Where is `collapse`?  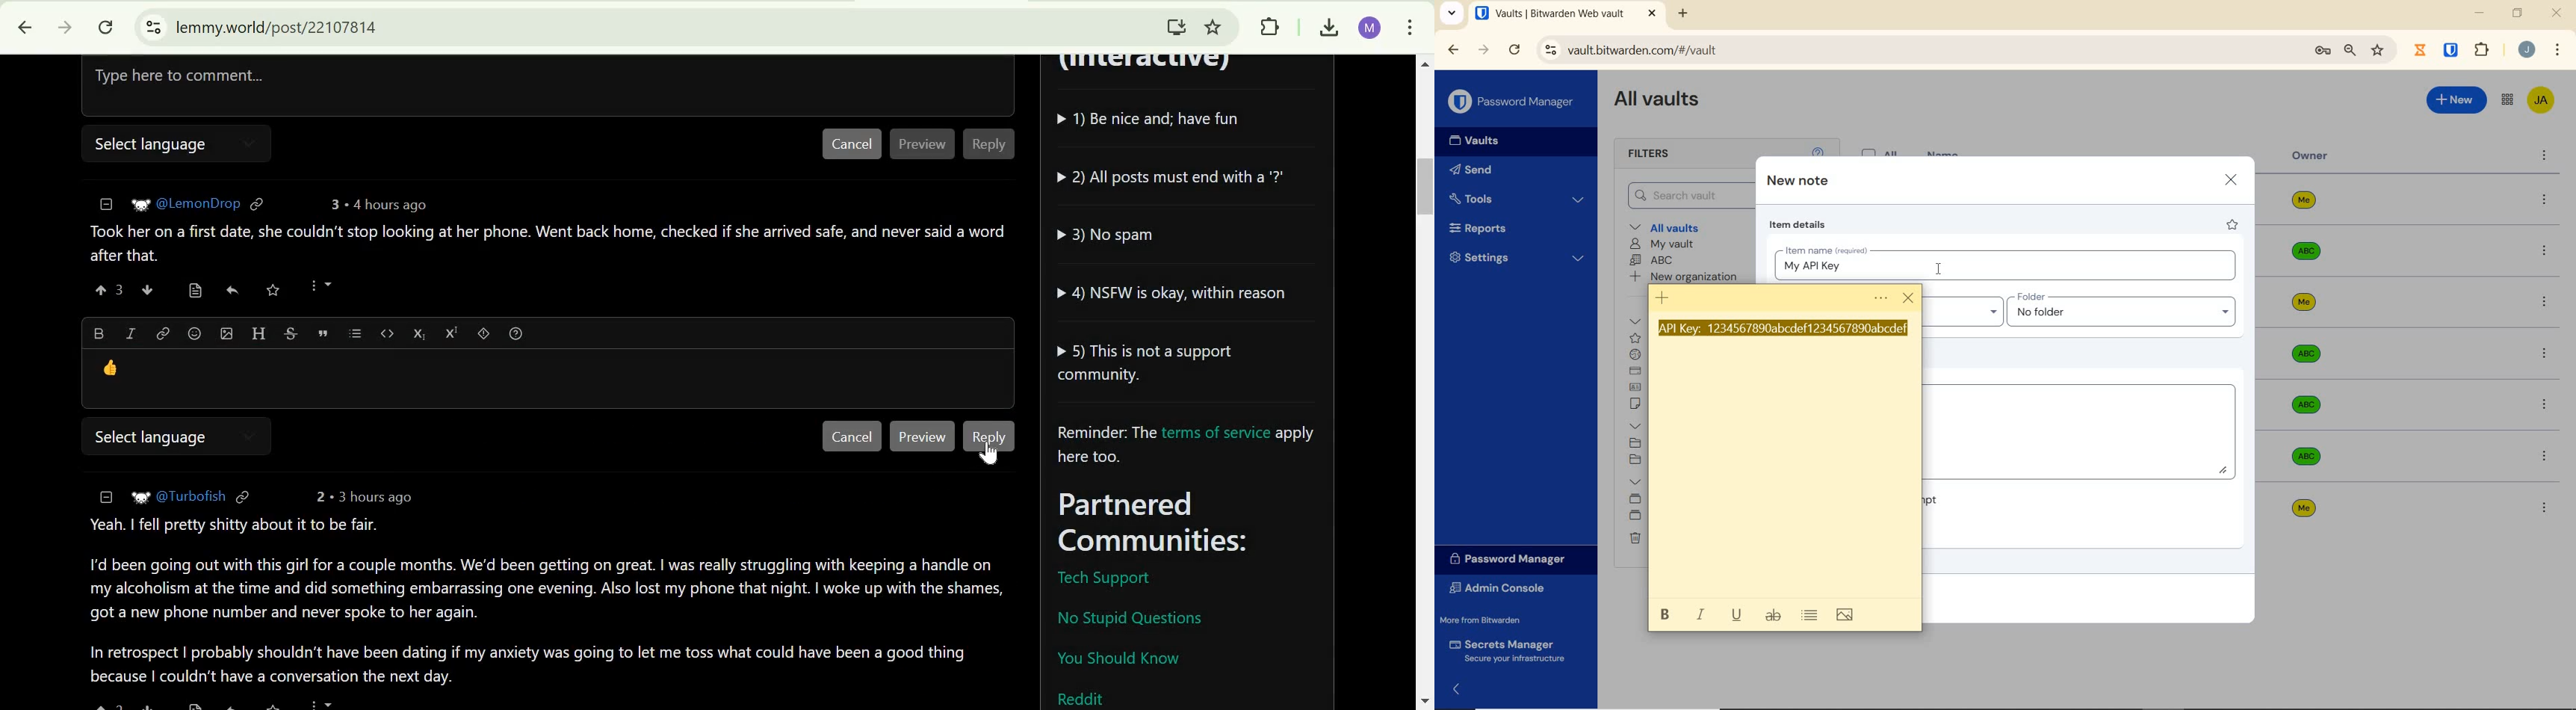
collapse is located at coordinates (104, 204).